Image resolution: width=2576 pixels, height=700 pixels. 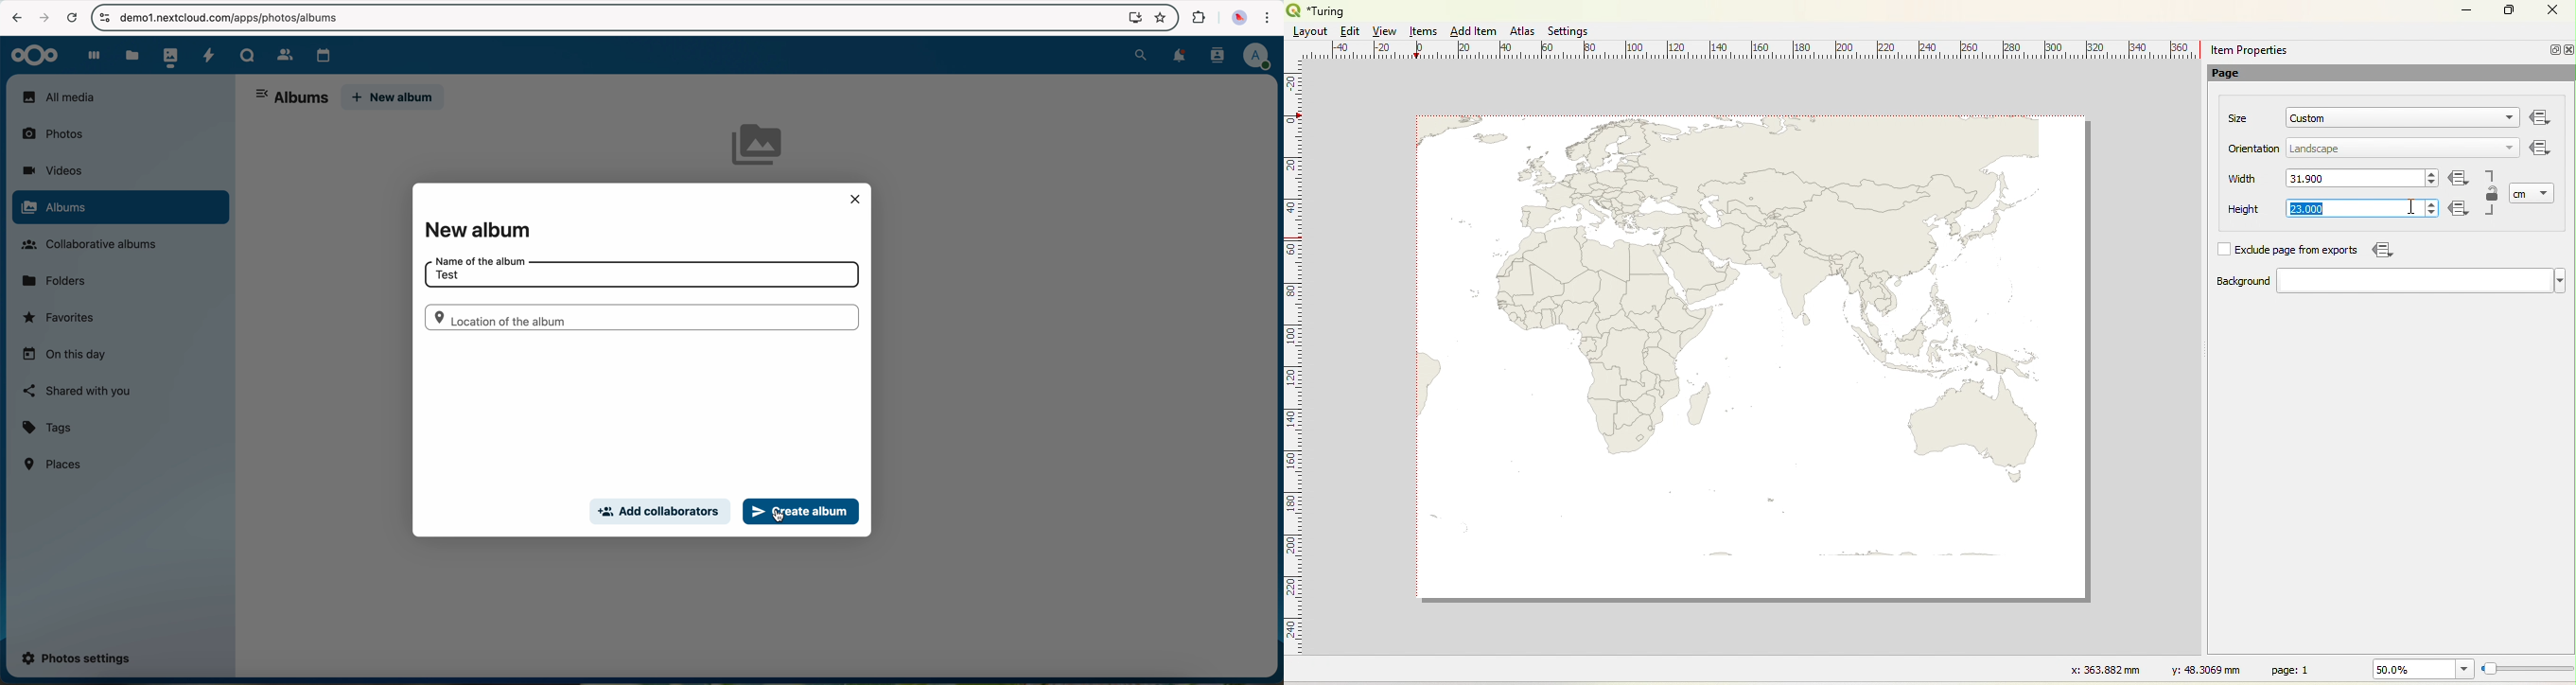 I want to click on close pop-up, so click(x=855, y=199).